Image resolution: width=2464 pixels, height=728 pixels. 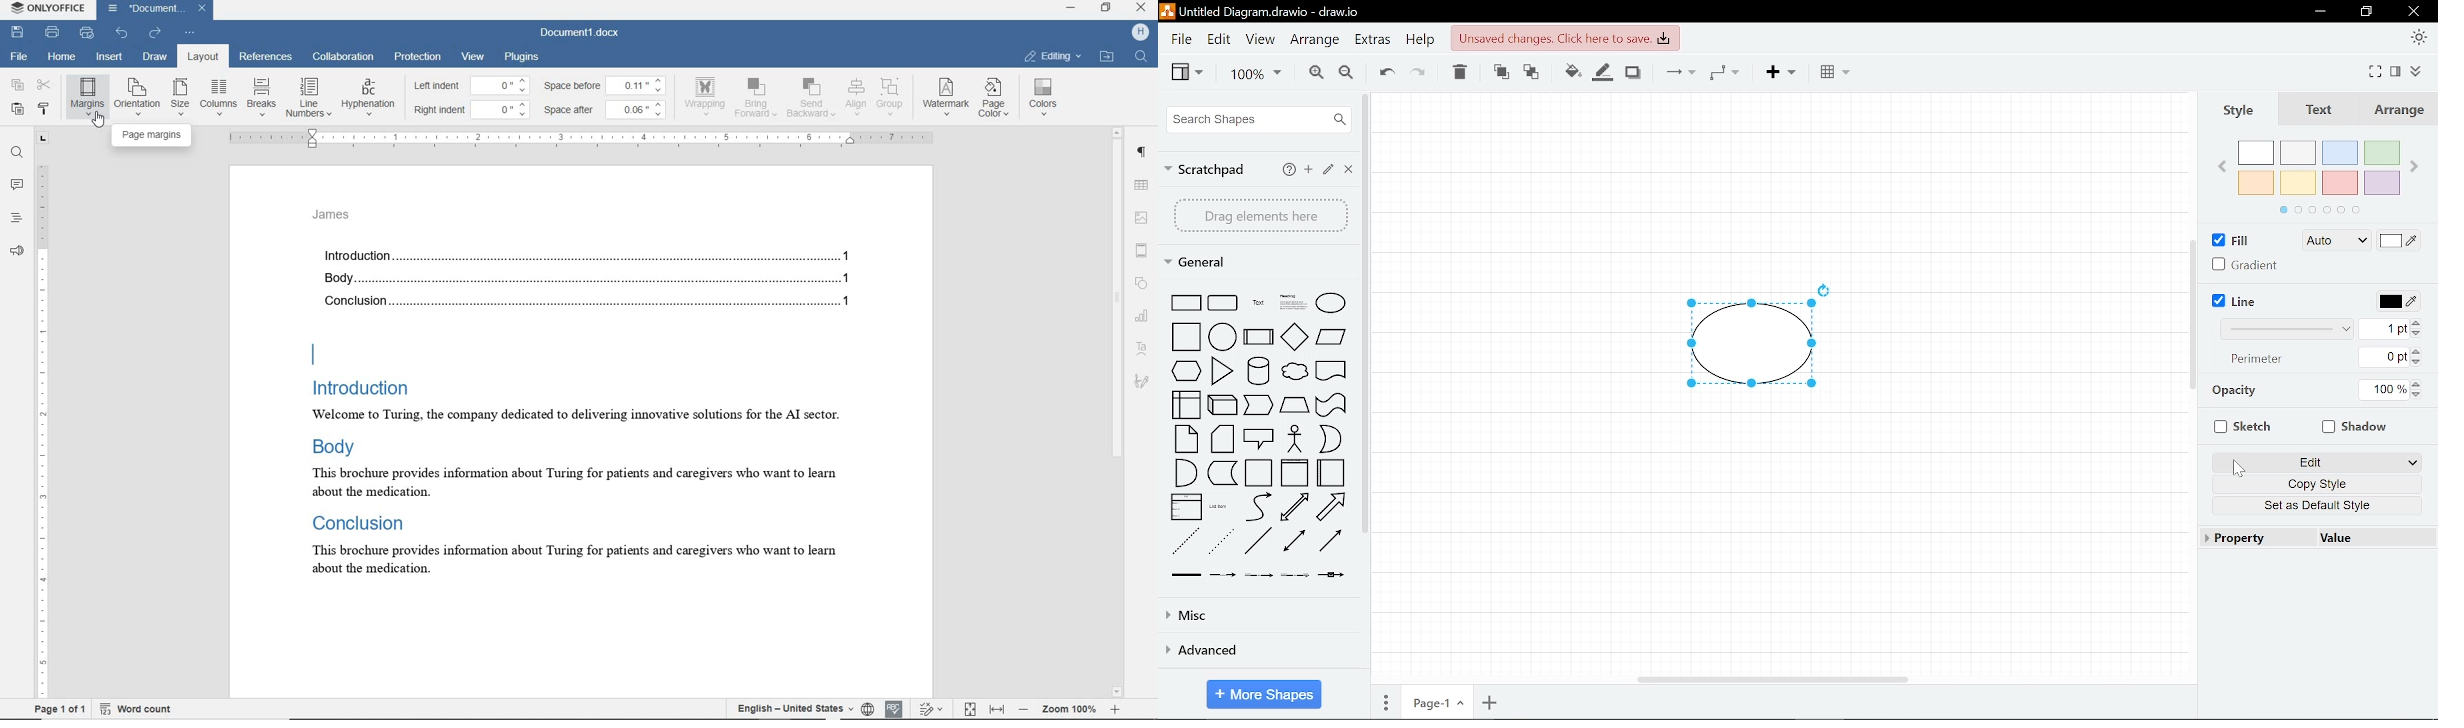 What do you see at coordinates (1295, 439) in the screenshot?
I see `actor` at bounding box center [1295, 439].